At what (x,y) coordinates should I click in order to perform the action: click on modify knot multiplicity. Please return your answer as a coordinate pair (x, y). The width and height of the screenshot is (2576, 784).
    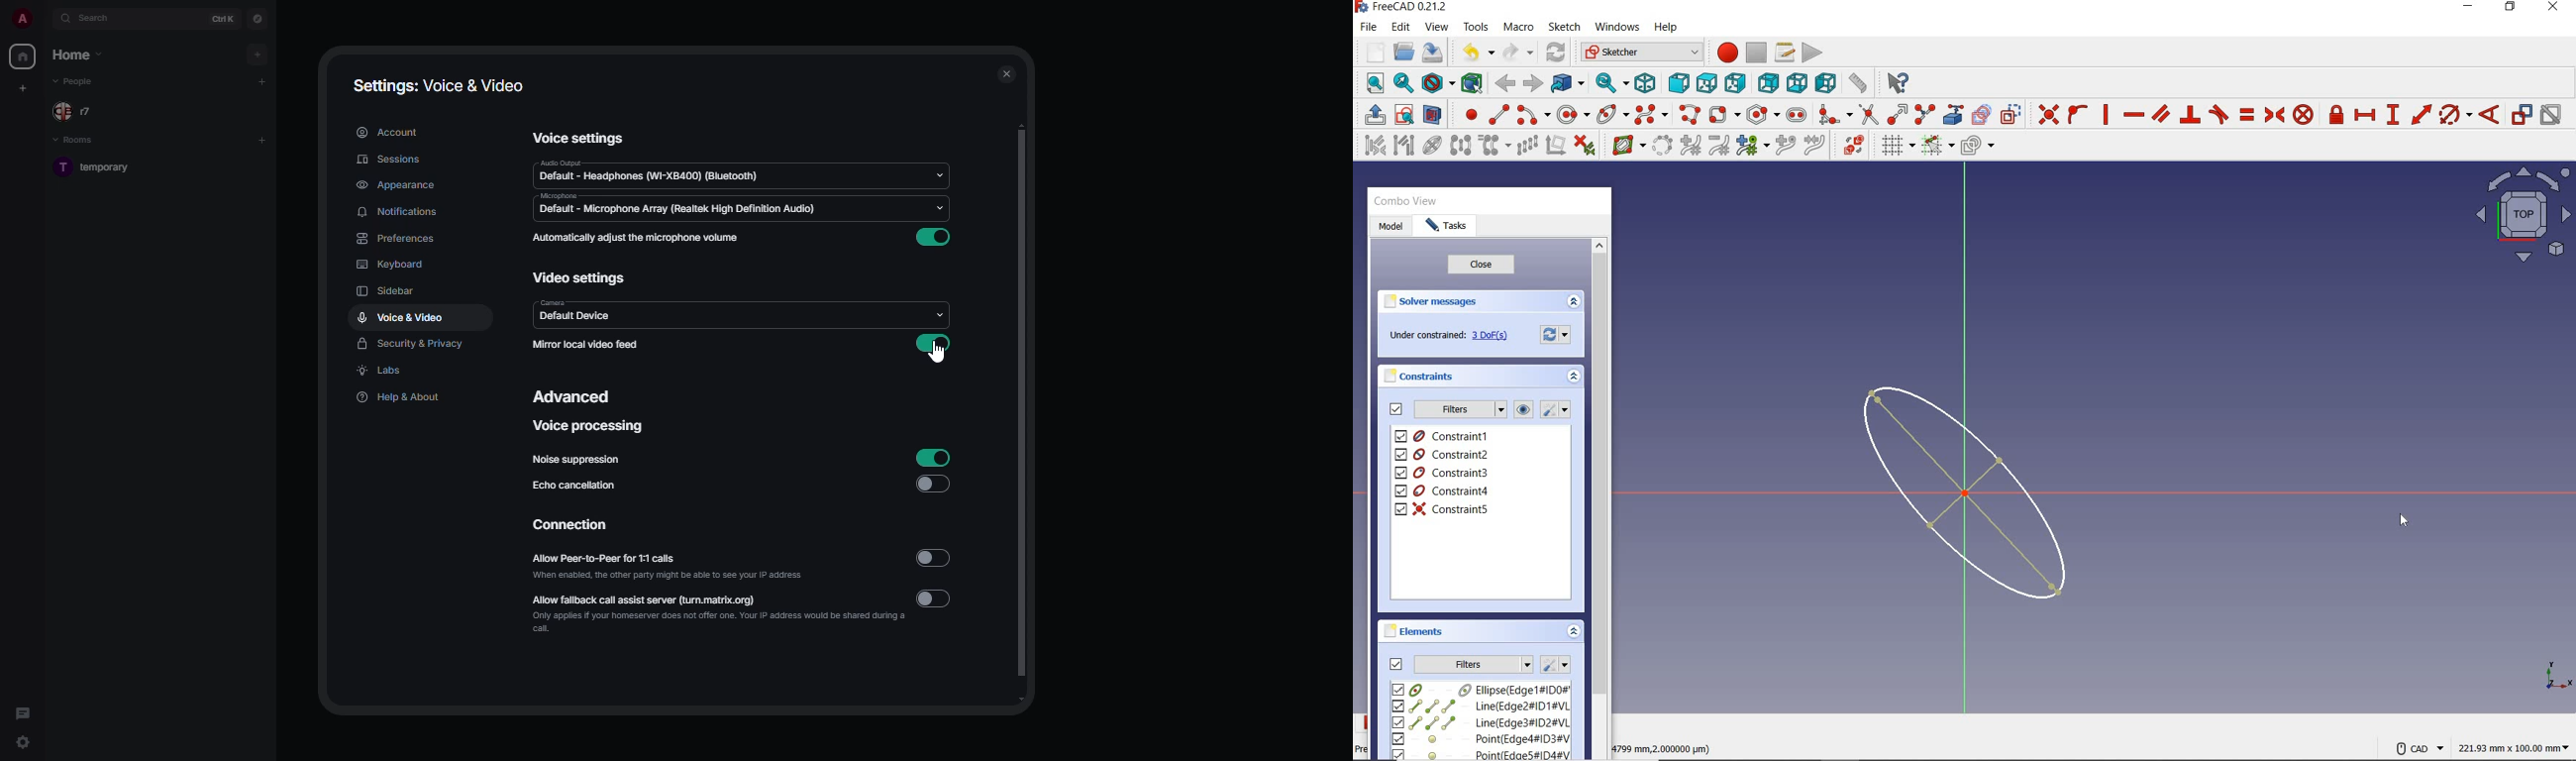
    Looking at the image, I should click on (1752, 144).